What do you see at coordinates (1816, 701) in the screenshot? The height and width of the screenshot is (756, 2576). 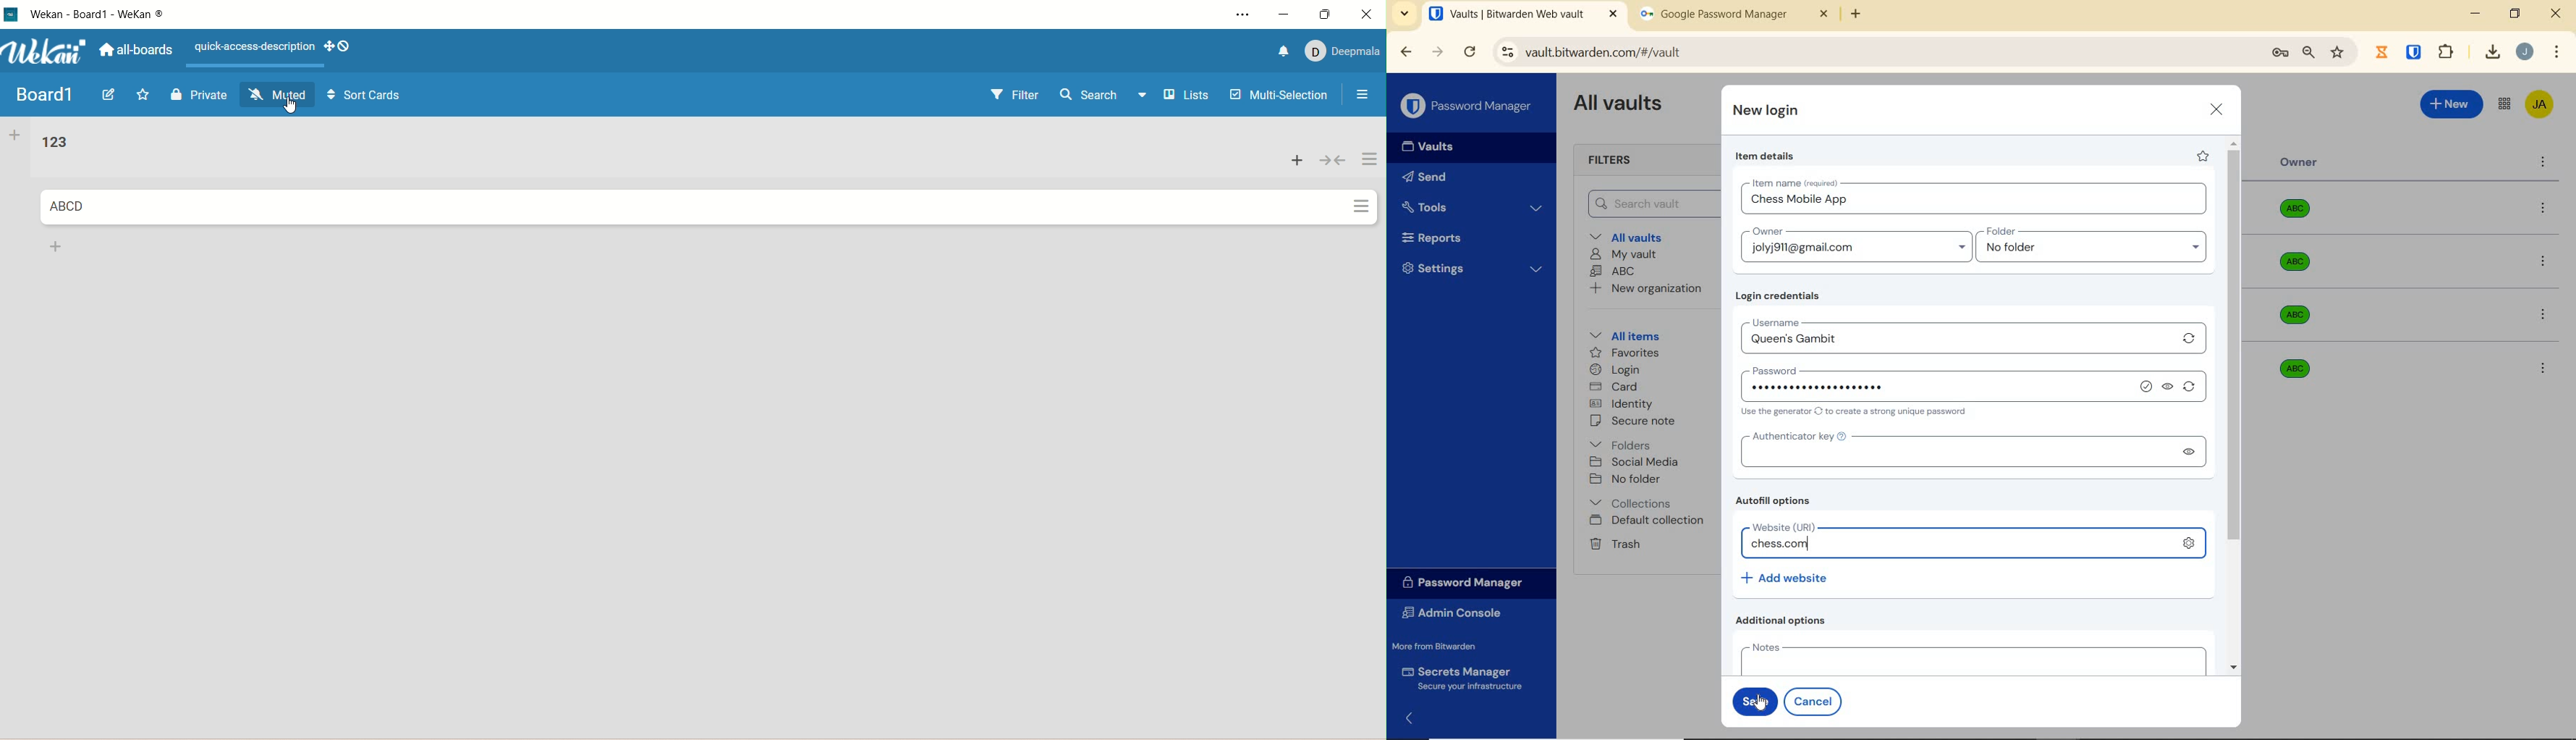 I see `cancel` at bounding box center [1816, 701].